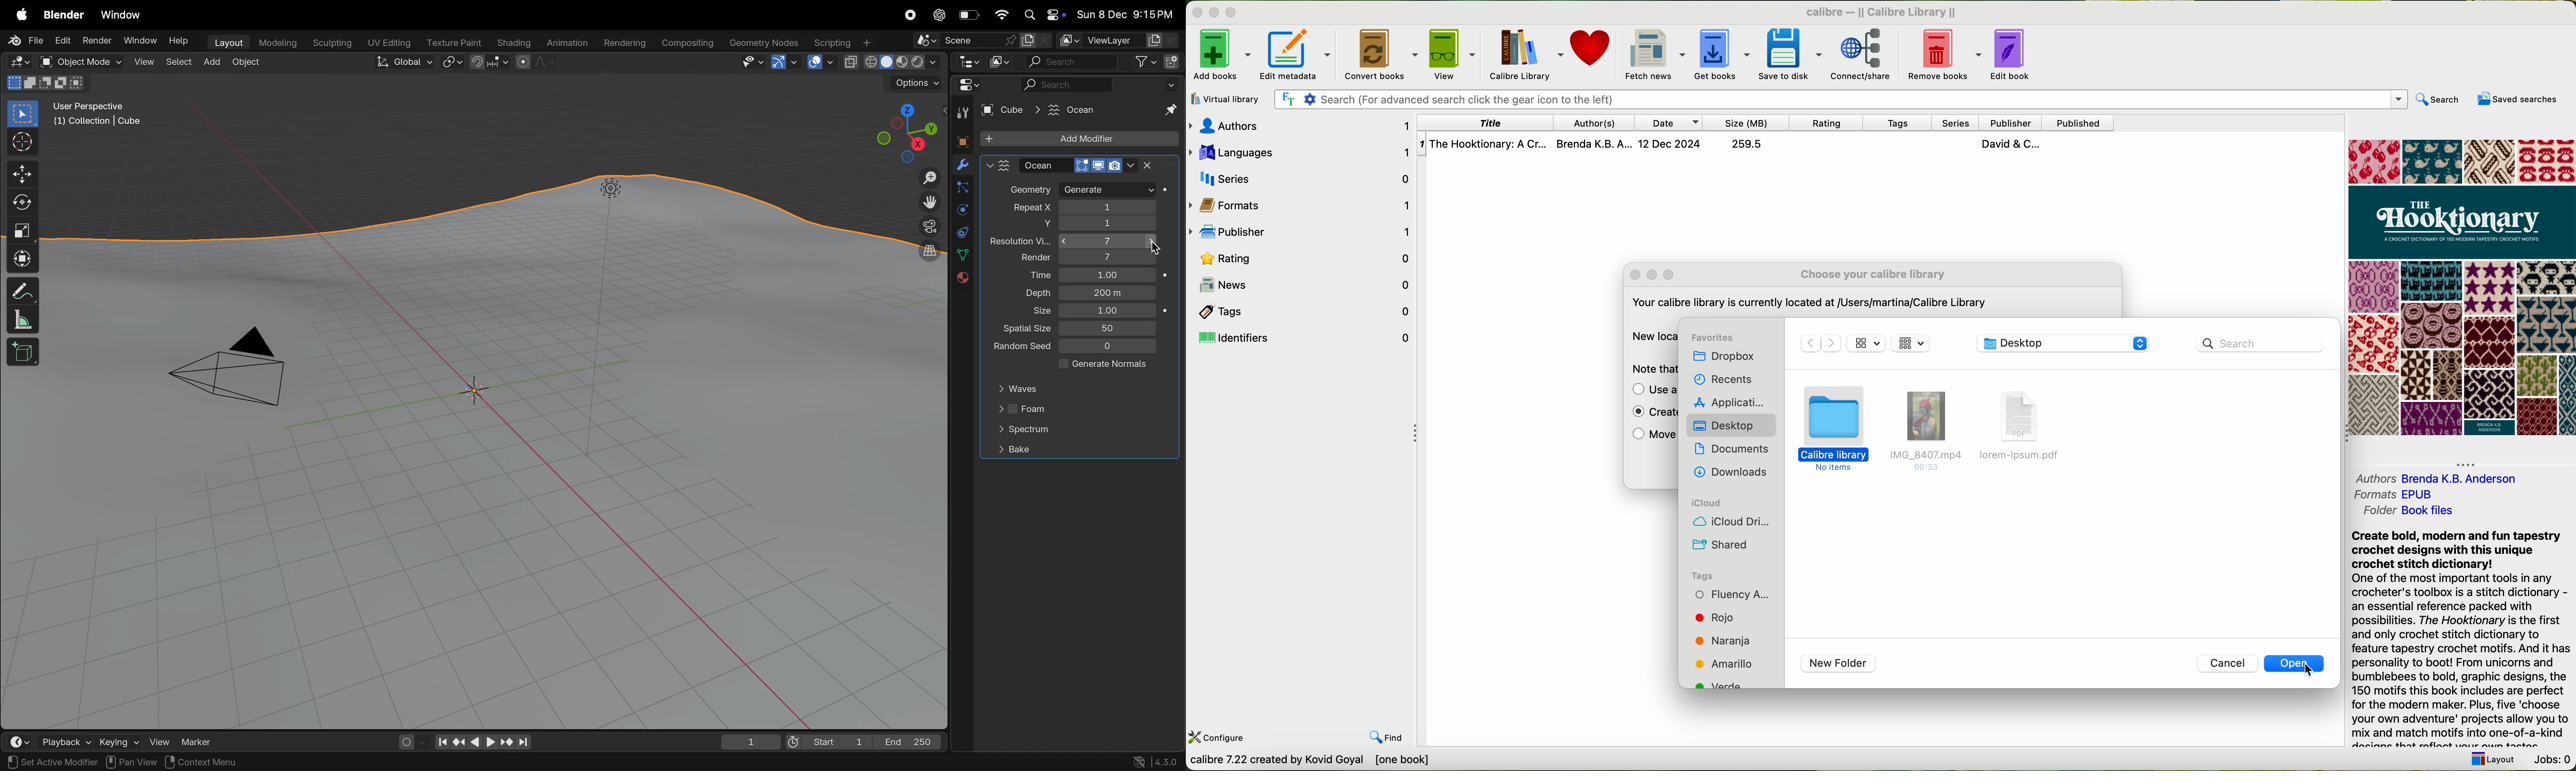  Describe the element at coordinates (959, 140) in the screenshot. I see `object` at that location.